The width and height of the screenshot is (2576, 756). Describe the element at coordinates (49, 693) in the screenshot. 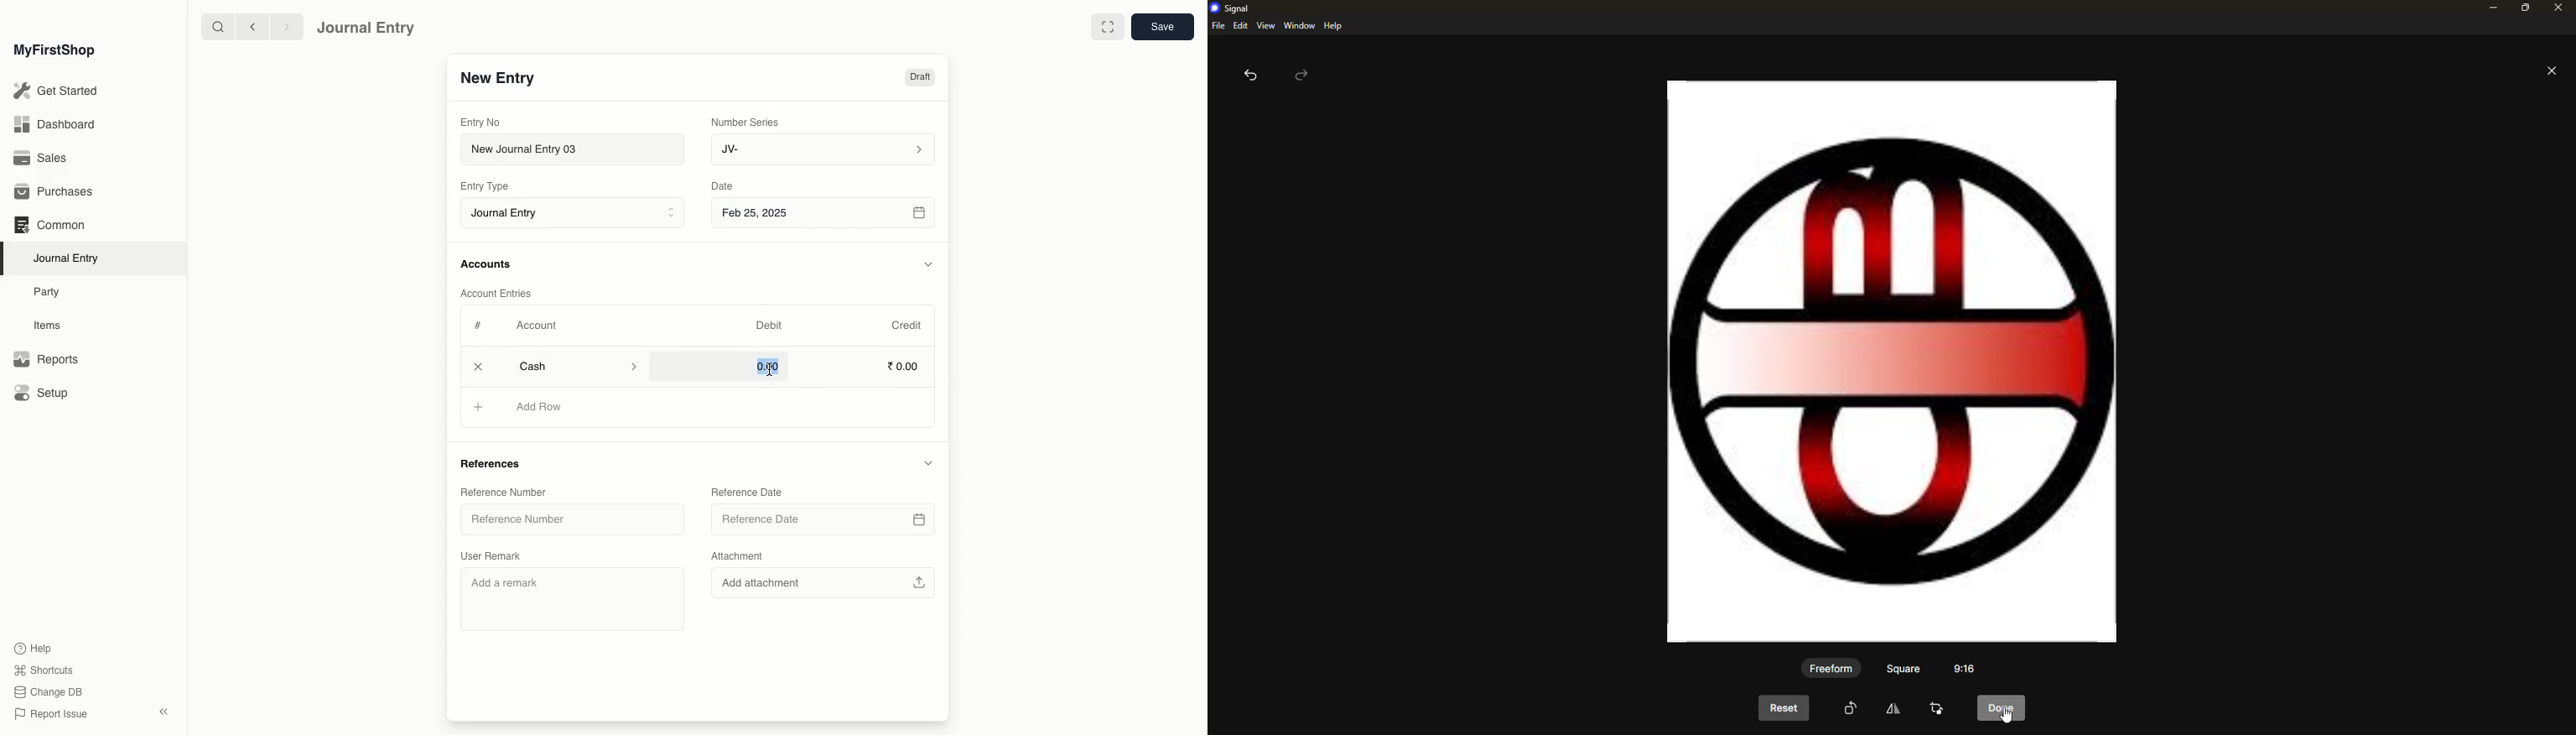

I see `Change DB` at that location.